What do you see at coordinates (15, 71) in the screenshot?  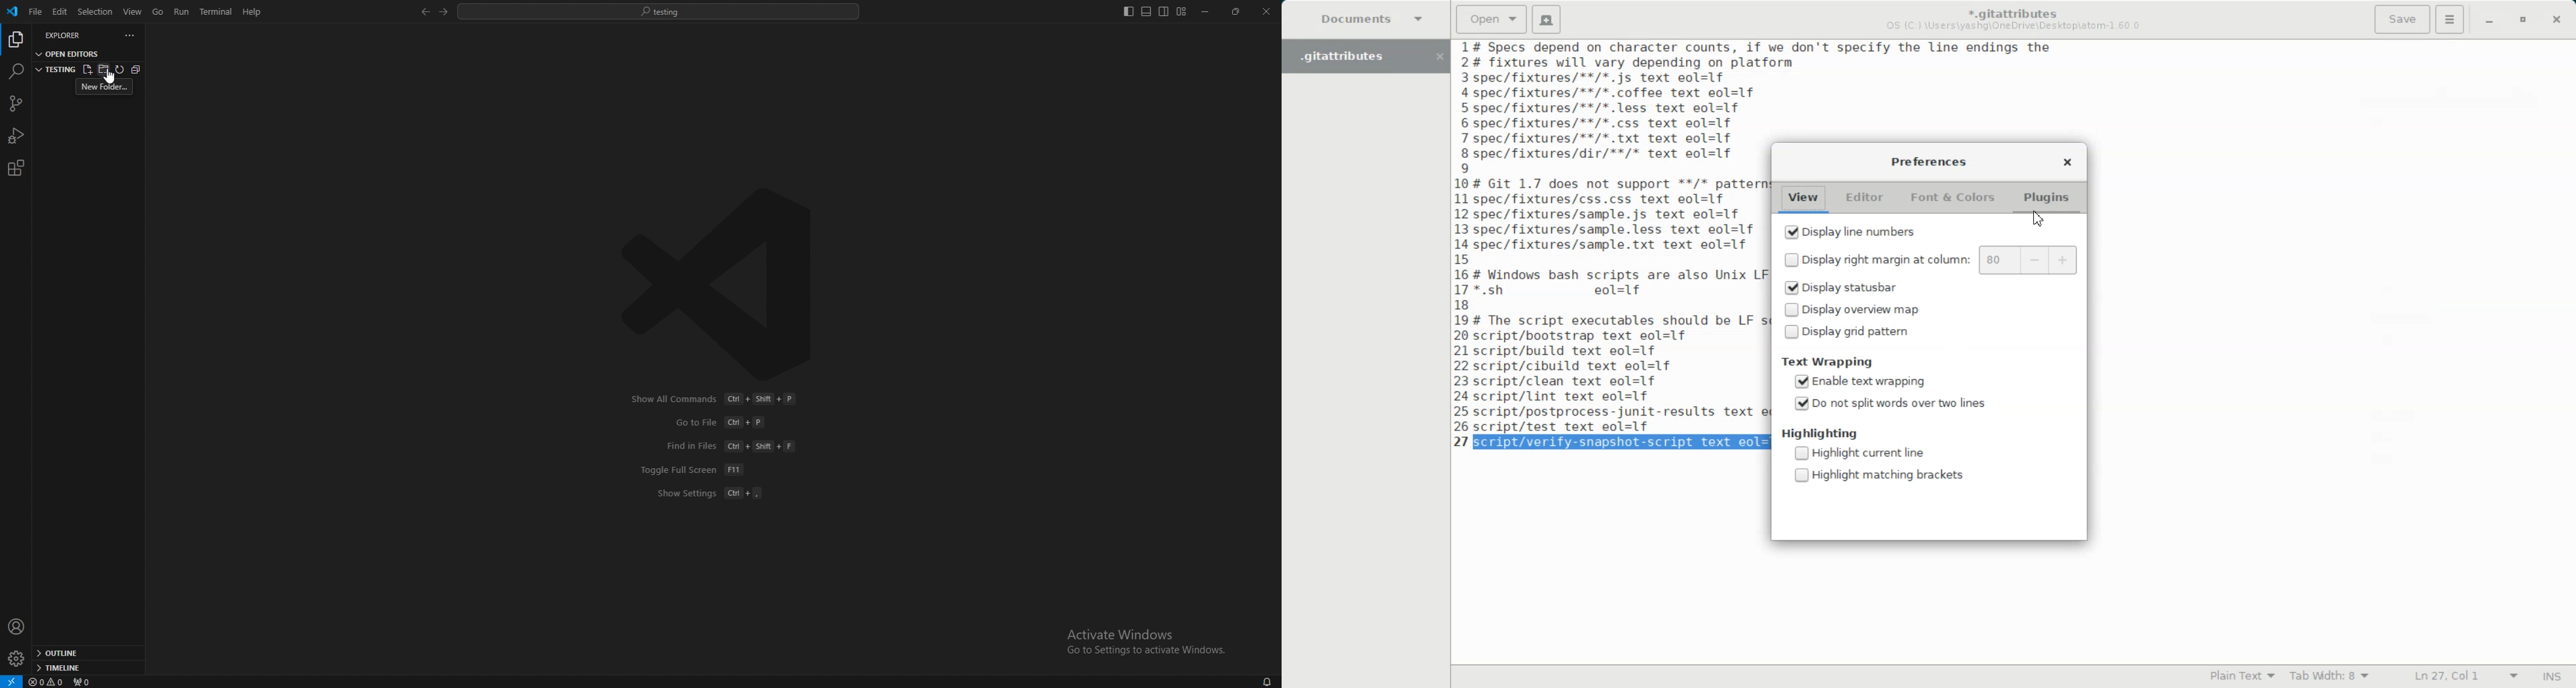 I see `search` at bounding box center [15, 71].